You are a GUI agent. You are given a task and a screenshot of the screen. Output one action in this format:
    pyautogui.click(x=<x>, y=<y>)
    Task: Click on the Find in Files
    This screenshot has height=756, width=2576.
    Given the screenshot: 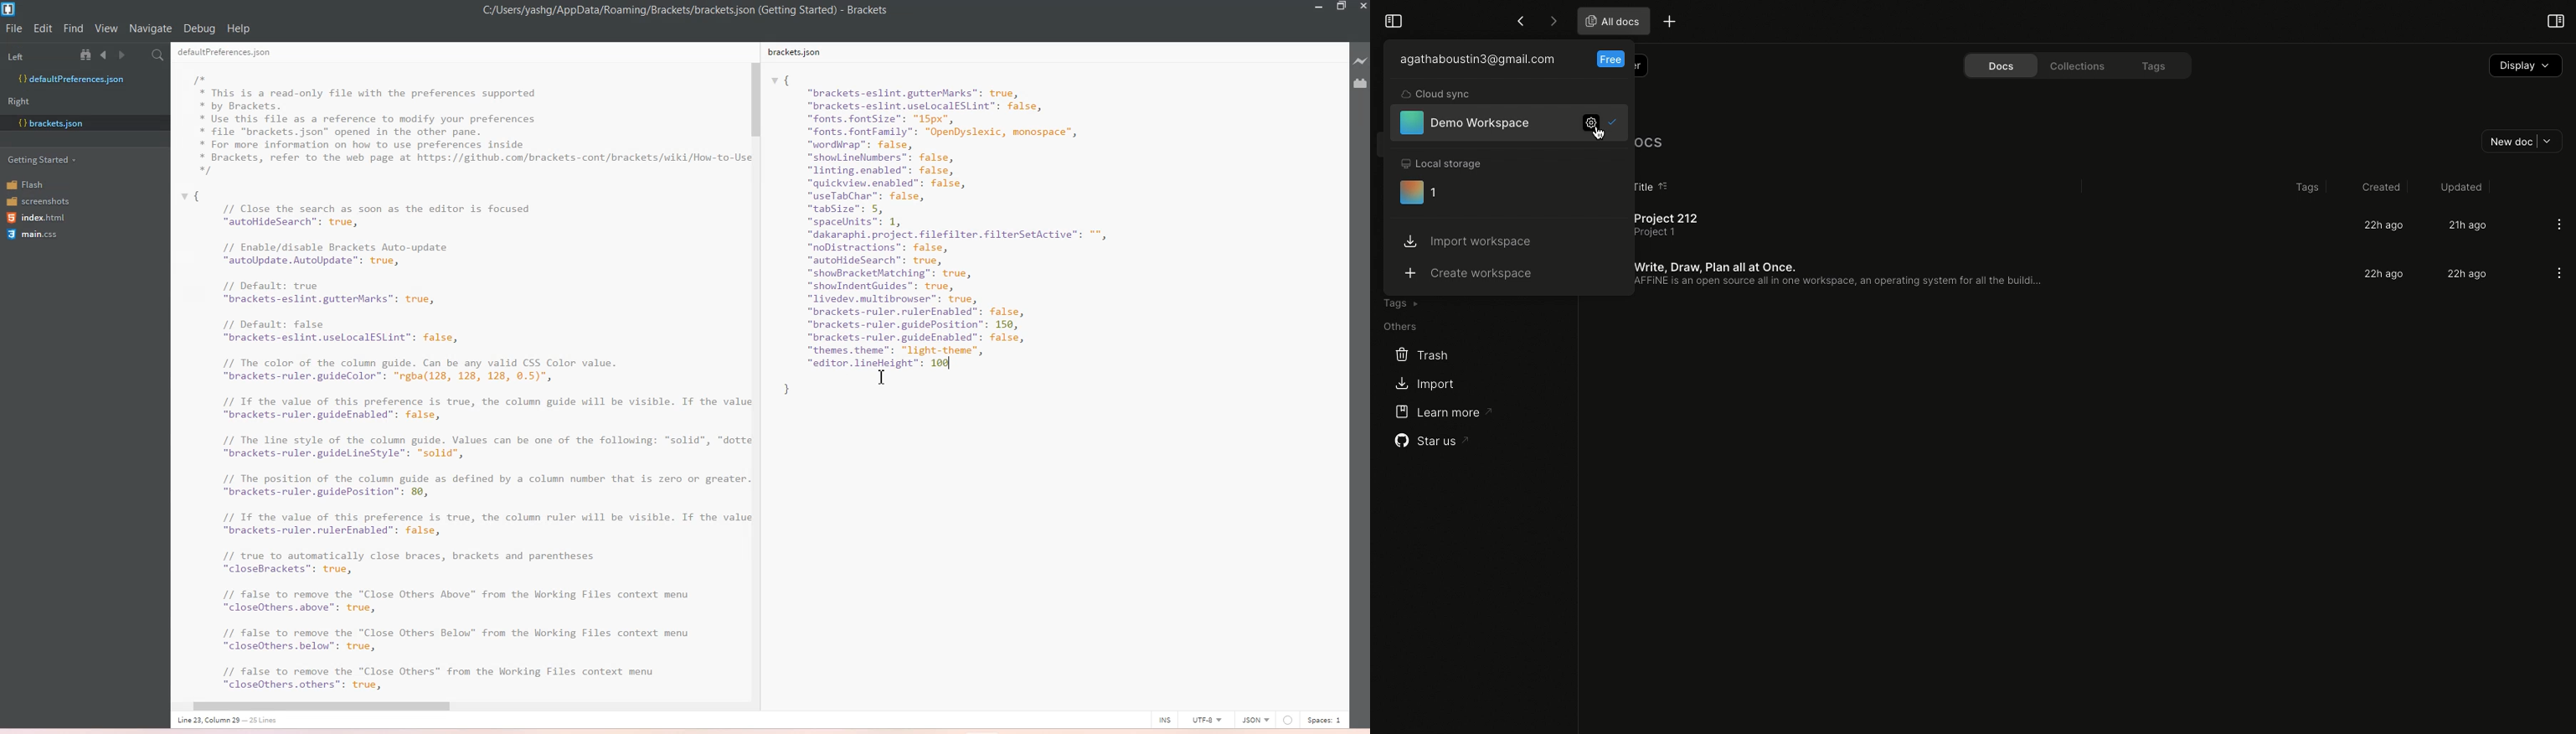 What is the action you would take?
    pyautogui.click(x=159, y=56)
    